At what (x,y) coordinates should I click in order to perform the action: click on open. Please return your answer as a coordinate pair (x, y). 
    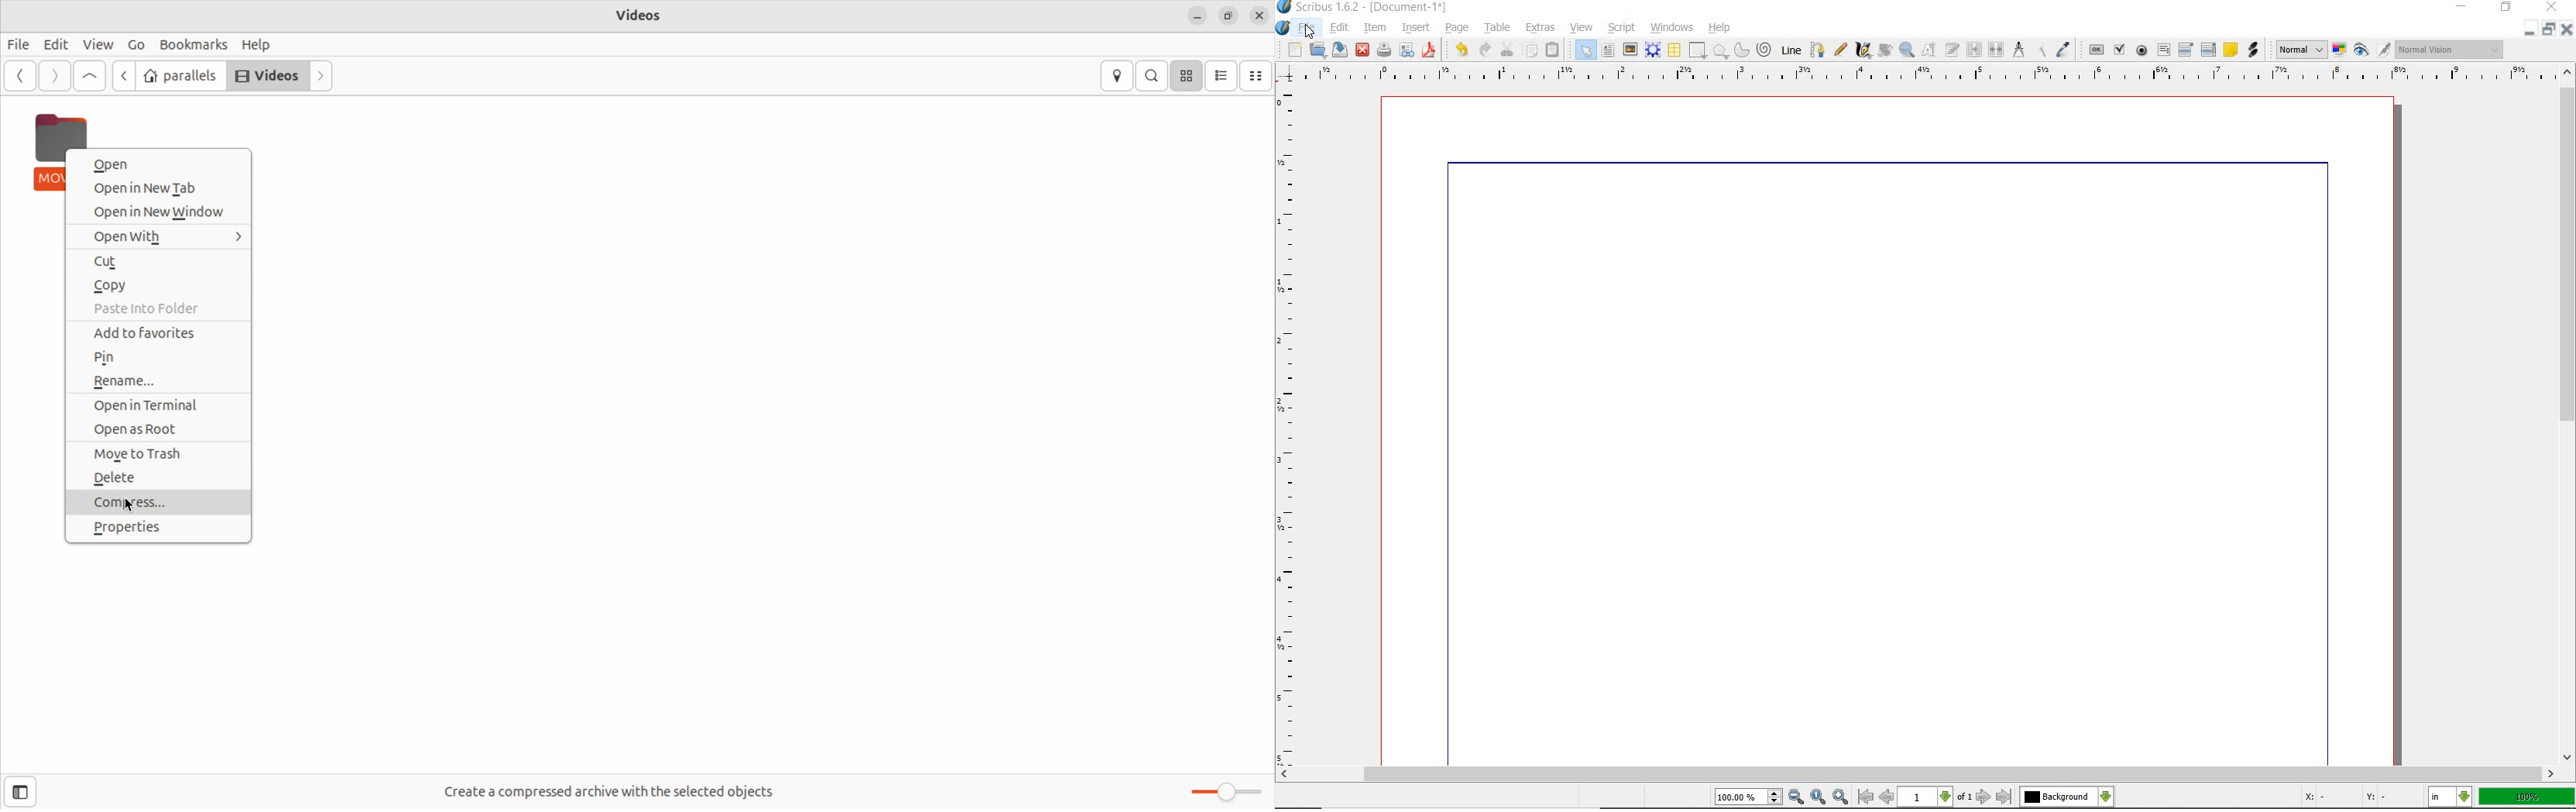
    Looking at the image, I should click on (1318, 50).